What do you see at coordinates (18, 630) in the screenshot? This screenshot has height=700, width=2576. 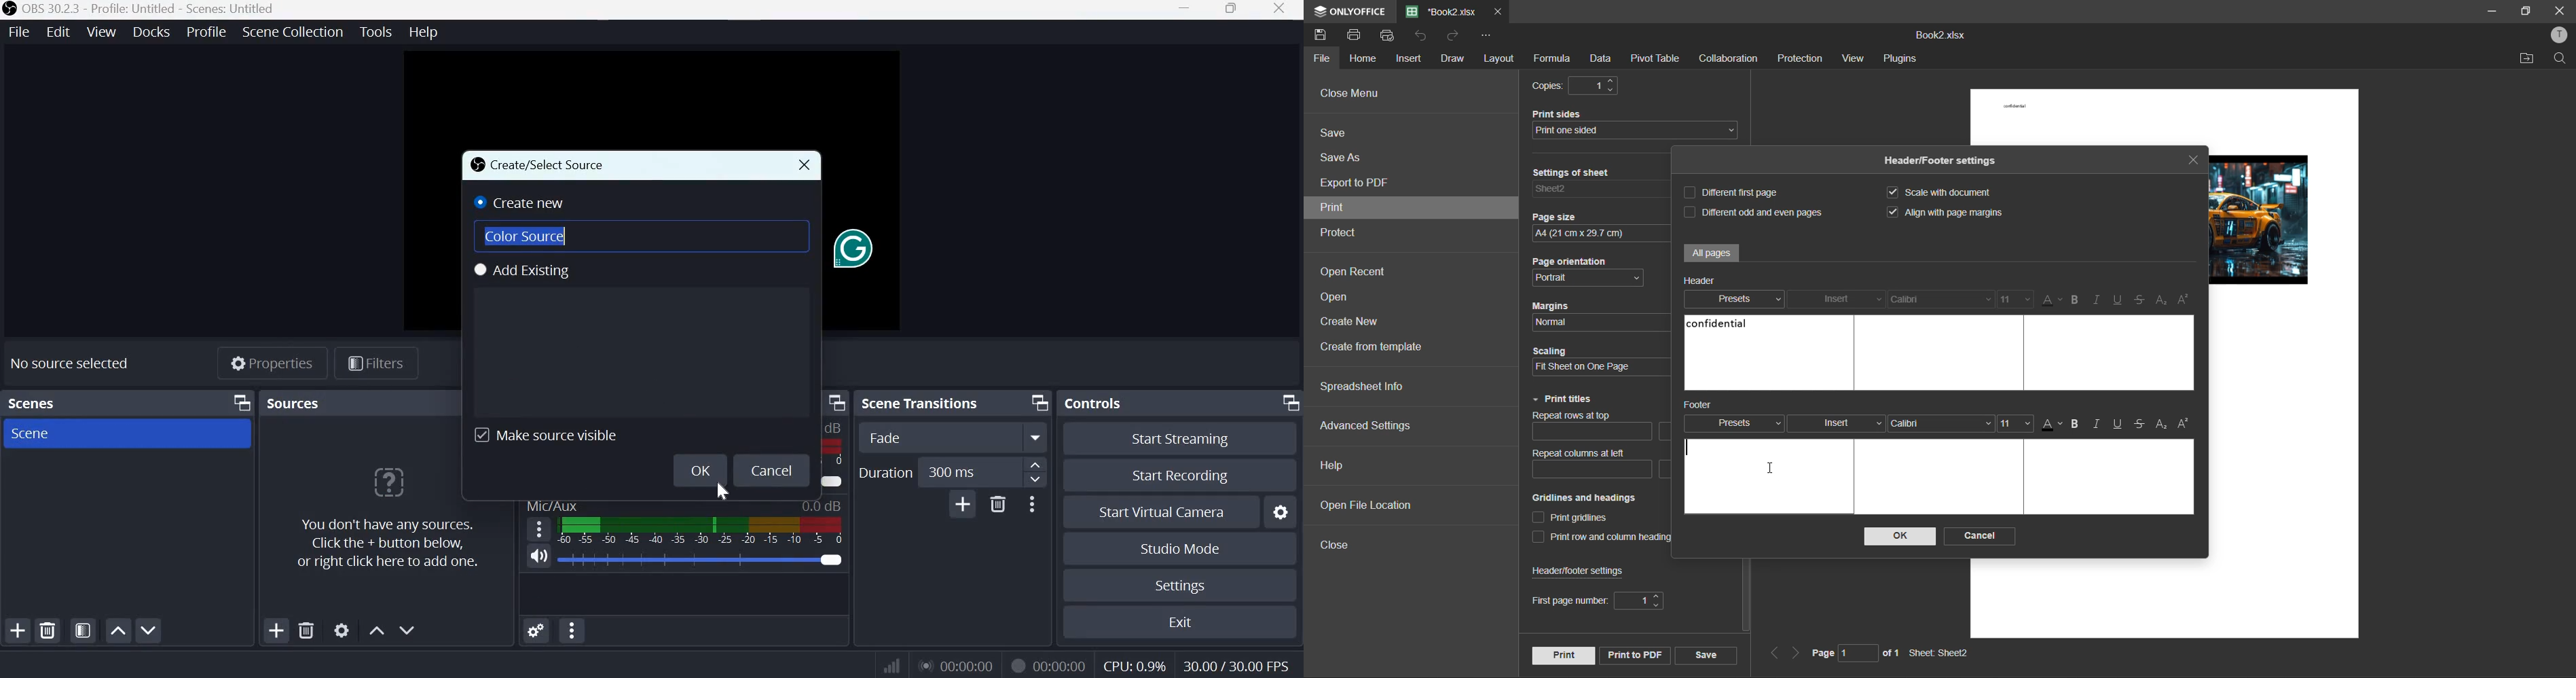 I see `add scene` at bounding box center [18, 630].